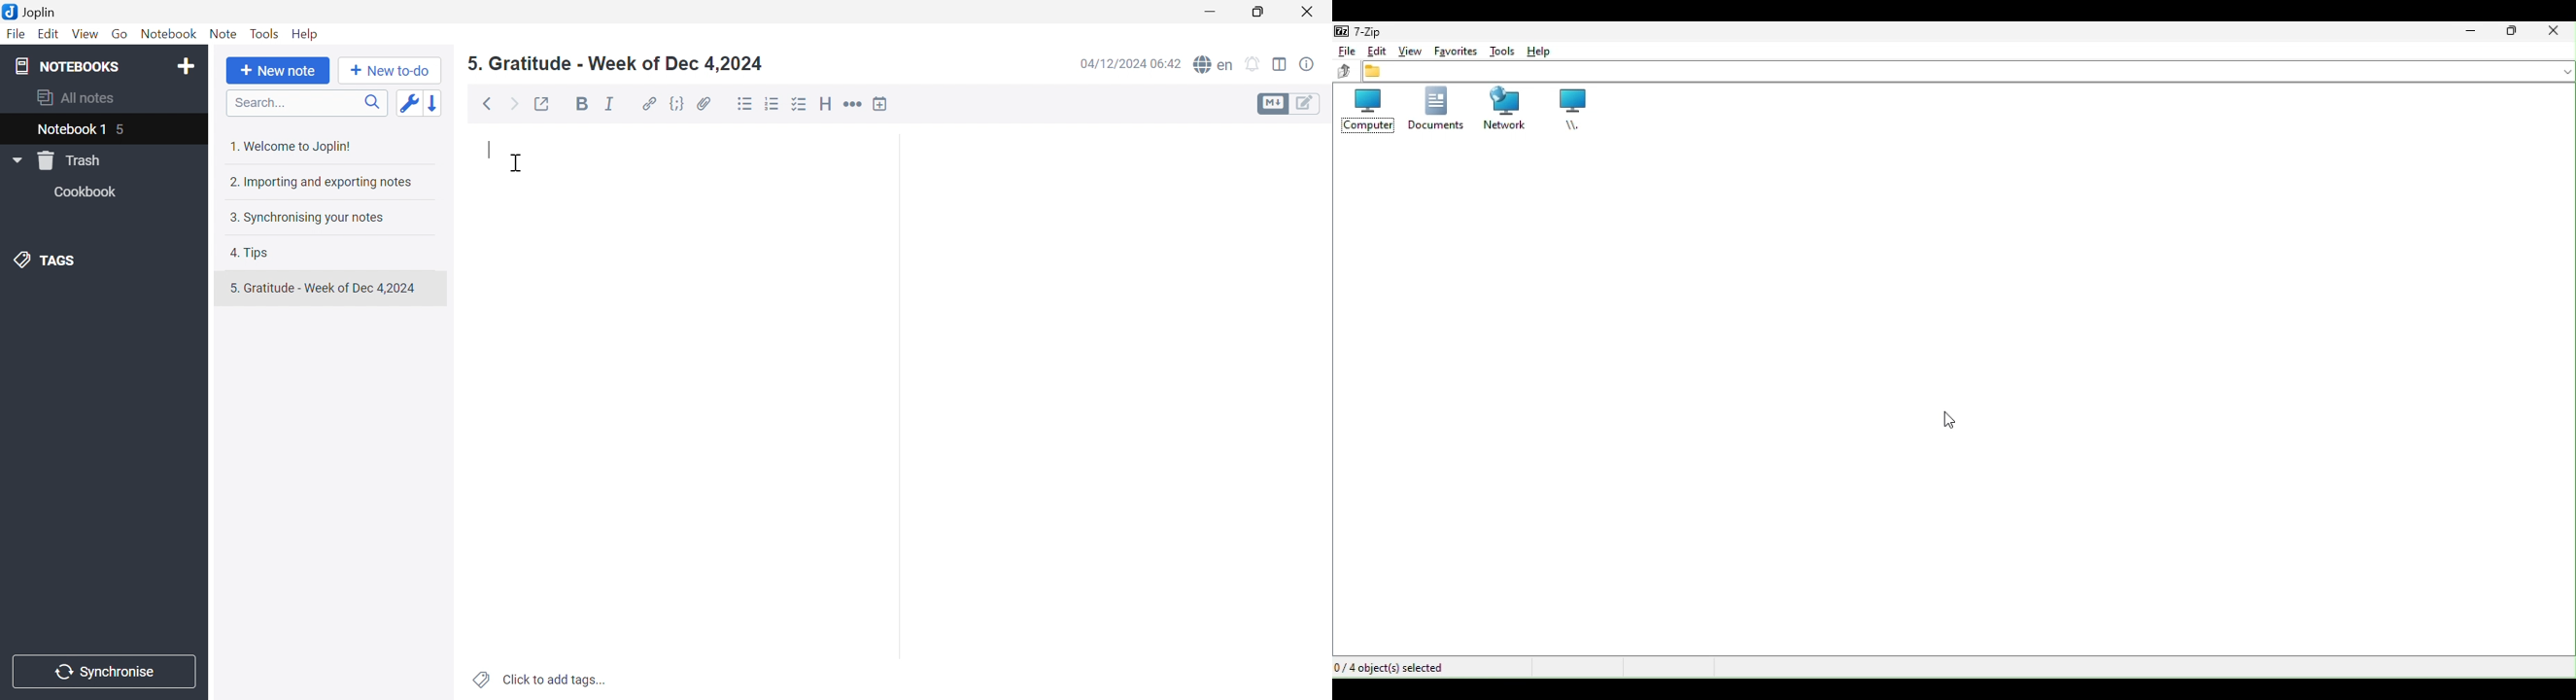 This screenshot has width=2576, height=700. Describe the element at coordinates (49, 33) in the screenshot. I see `Edit` at that location.